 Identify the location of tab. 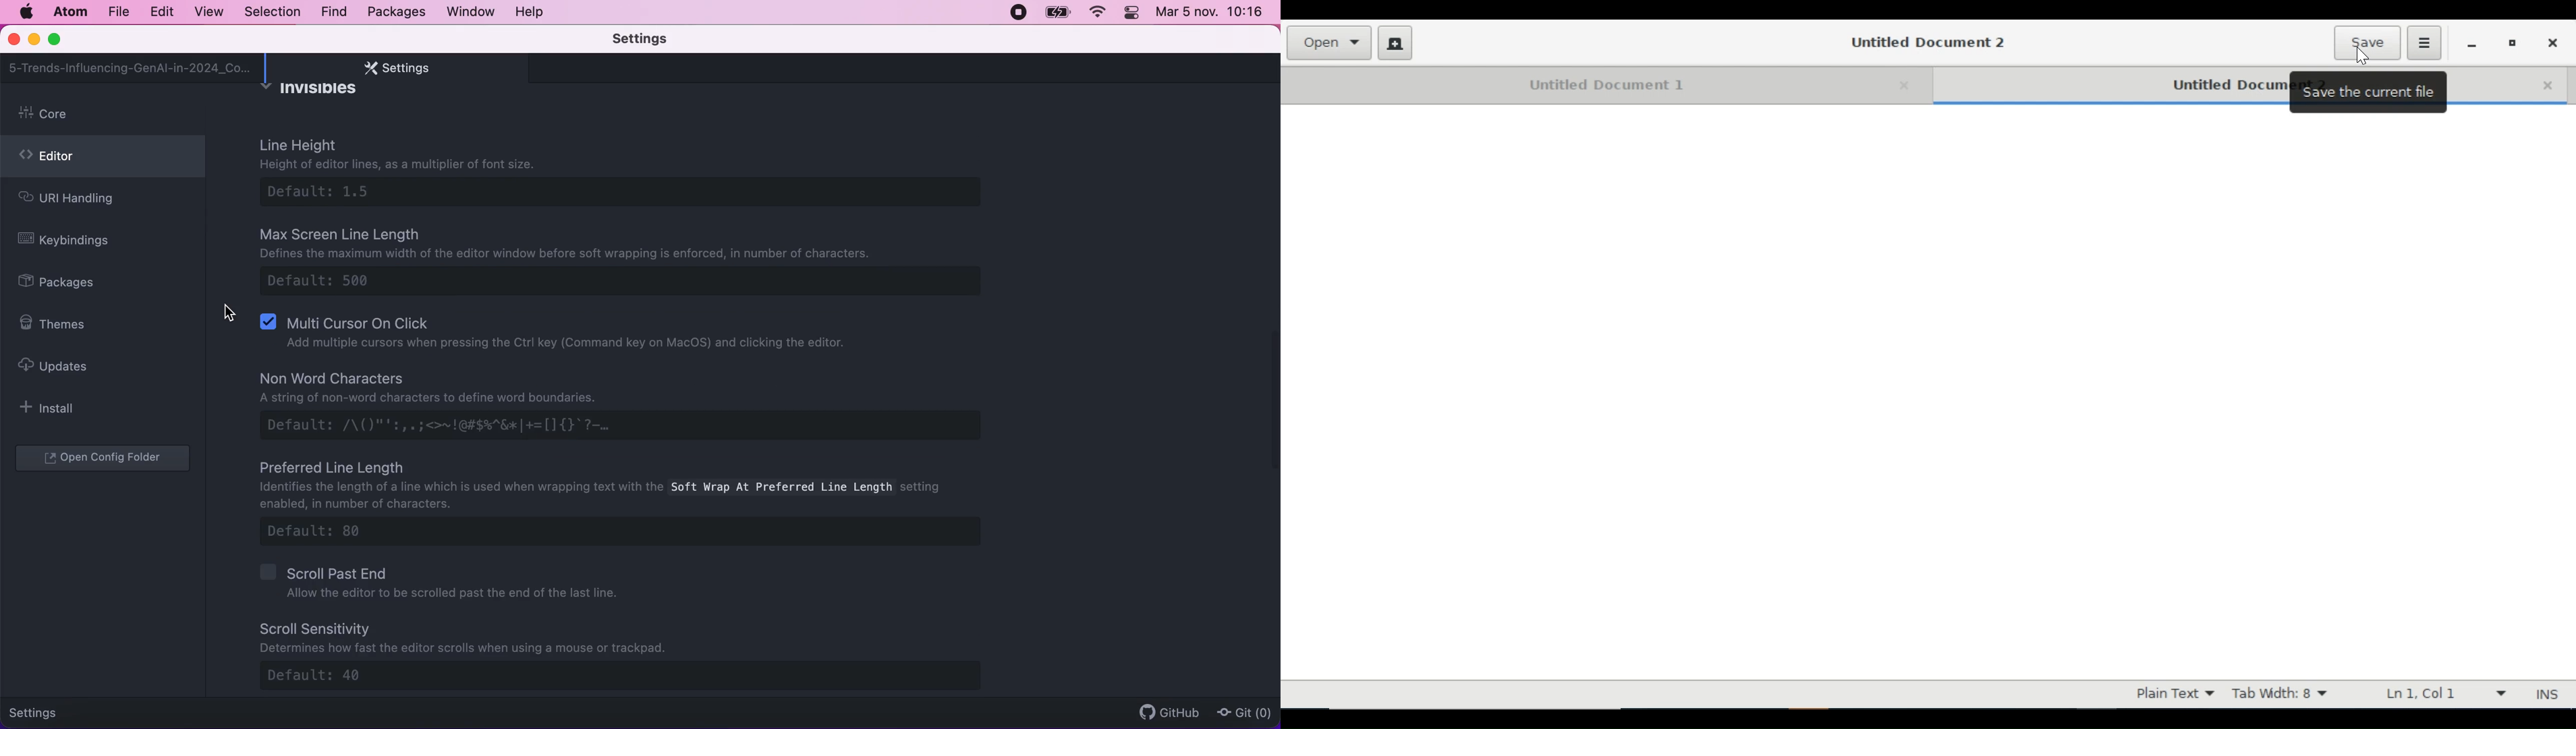
(131, 68).